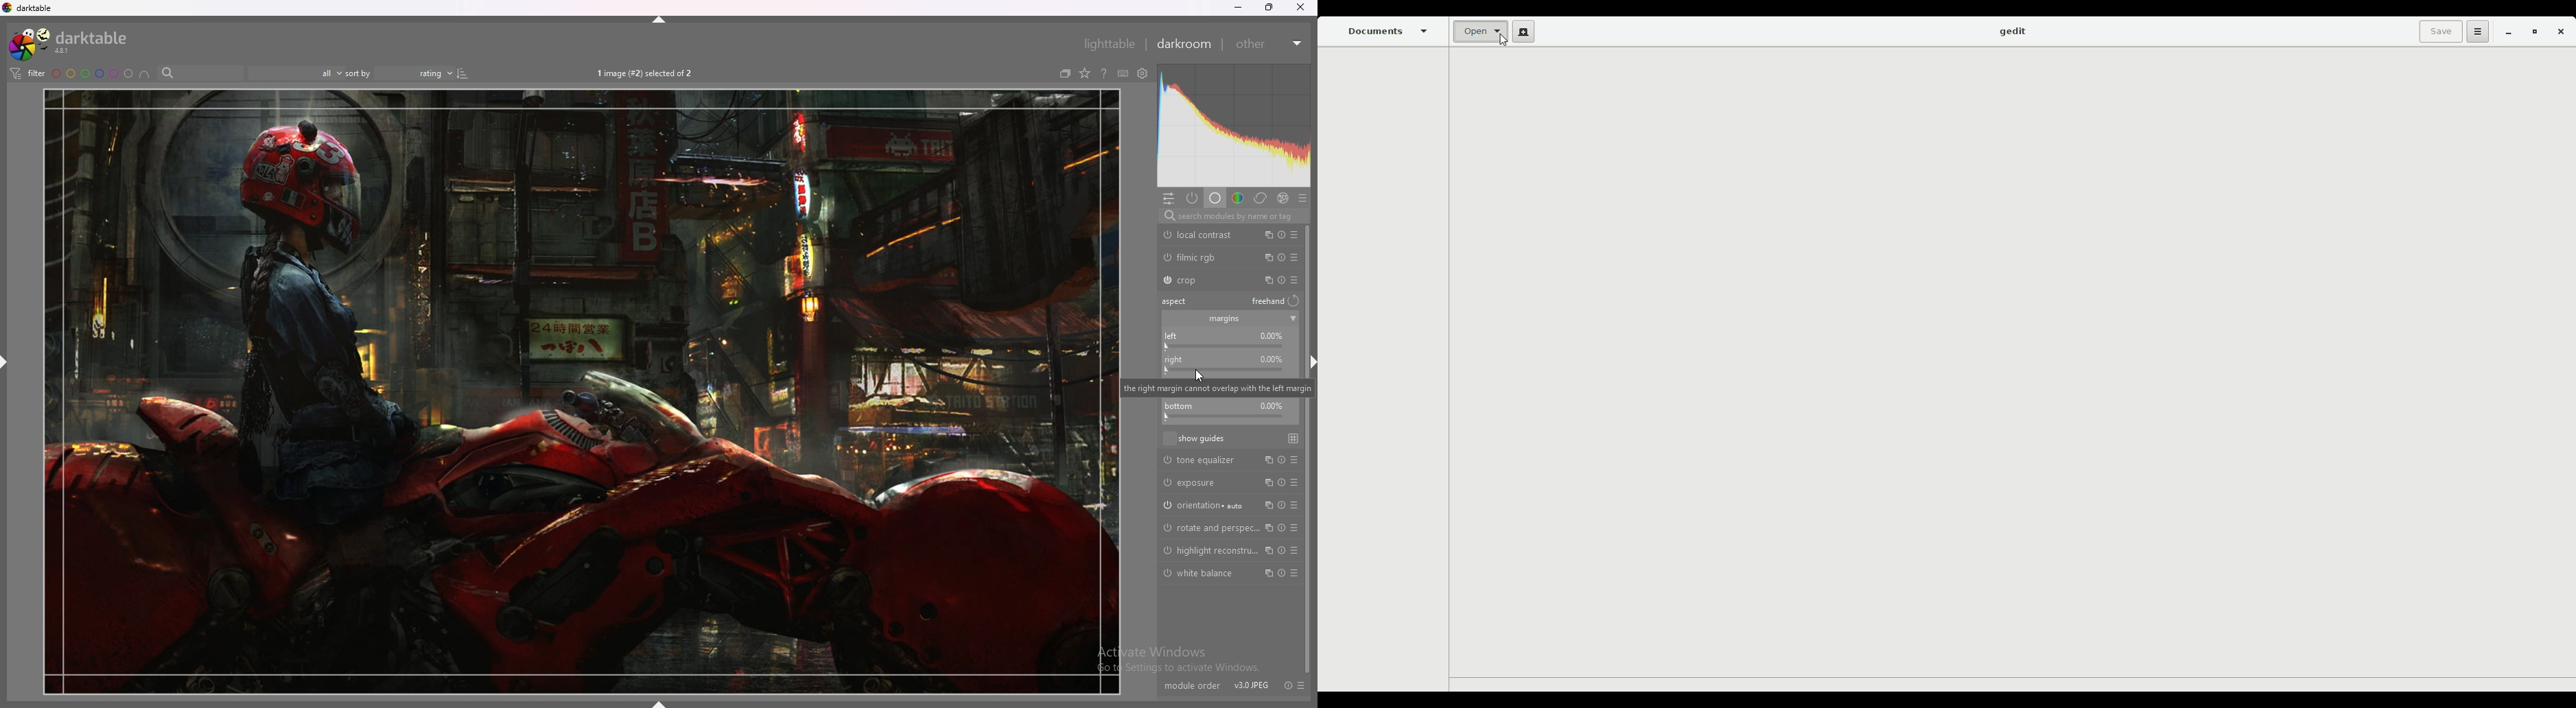  Describe the element at coordinates (1269, 44) in the screenshot. I see `other` at that location.